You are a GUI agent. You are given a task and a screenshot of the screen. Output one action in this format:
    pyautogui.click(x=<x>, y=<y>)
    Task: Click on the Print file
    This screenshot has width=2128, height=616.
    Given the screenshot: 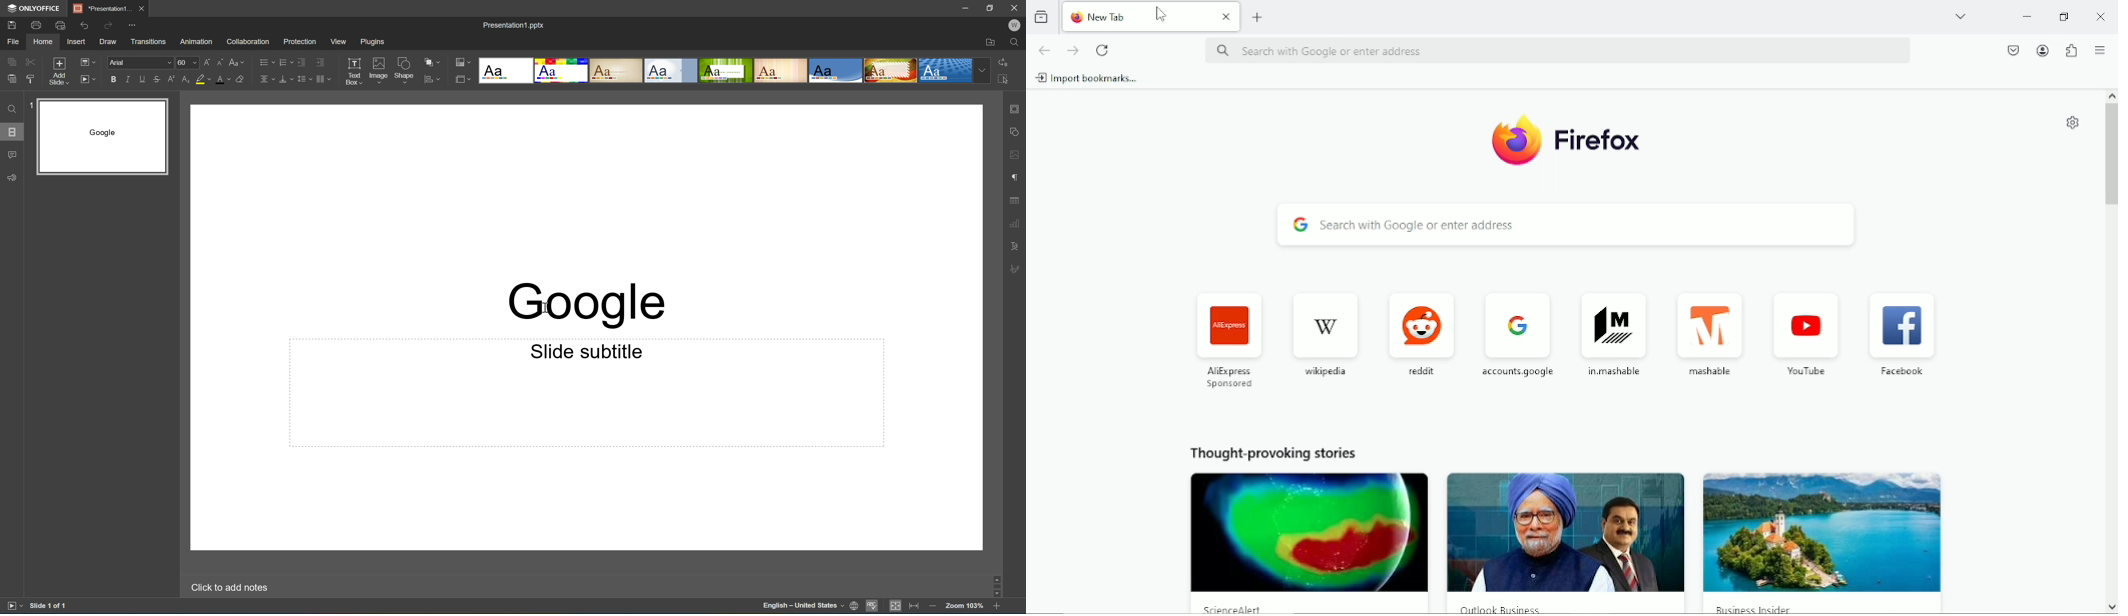 What is the action you would take?
    pyautogui.click(x=36, y=26)
    